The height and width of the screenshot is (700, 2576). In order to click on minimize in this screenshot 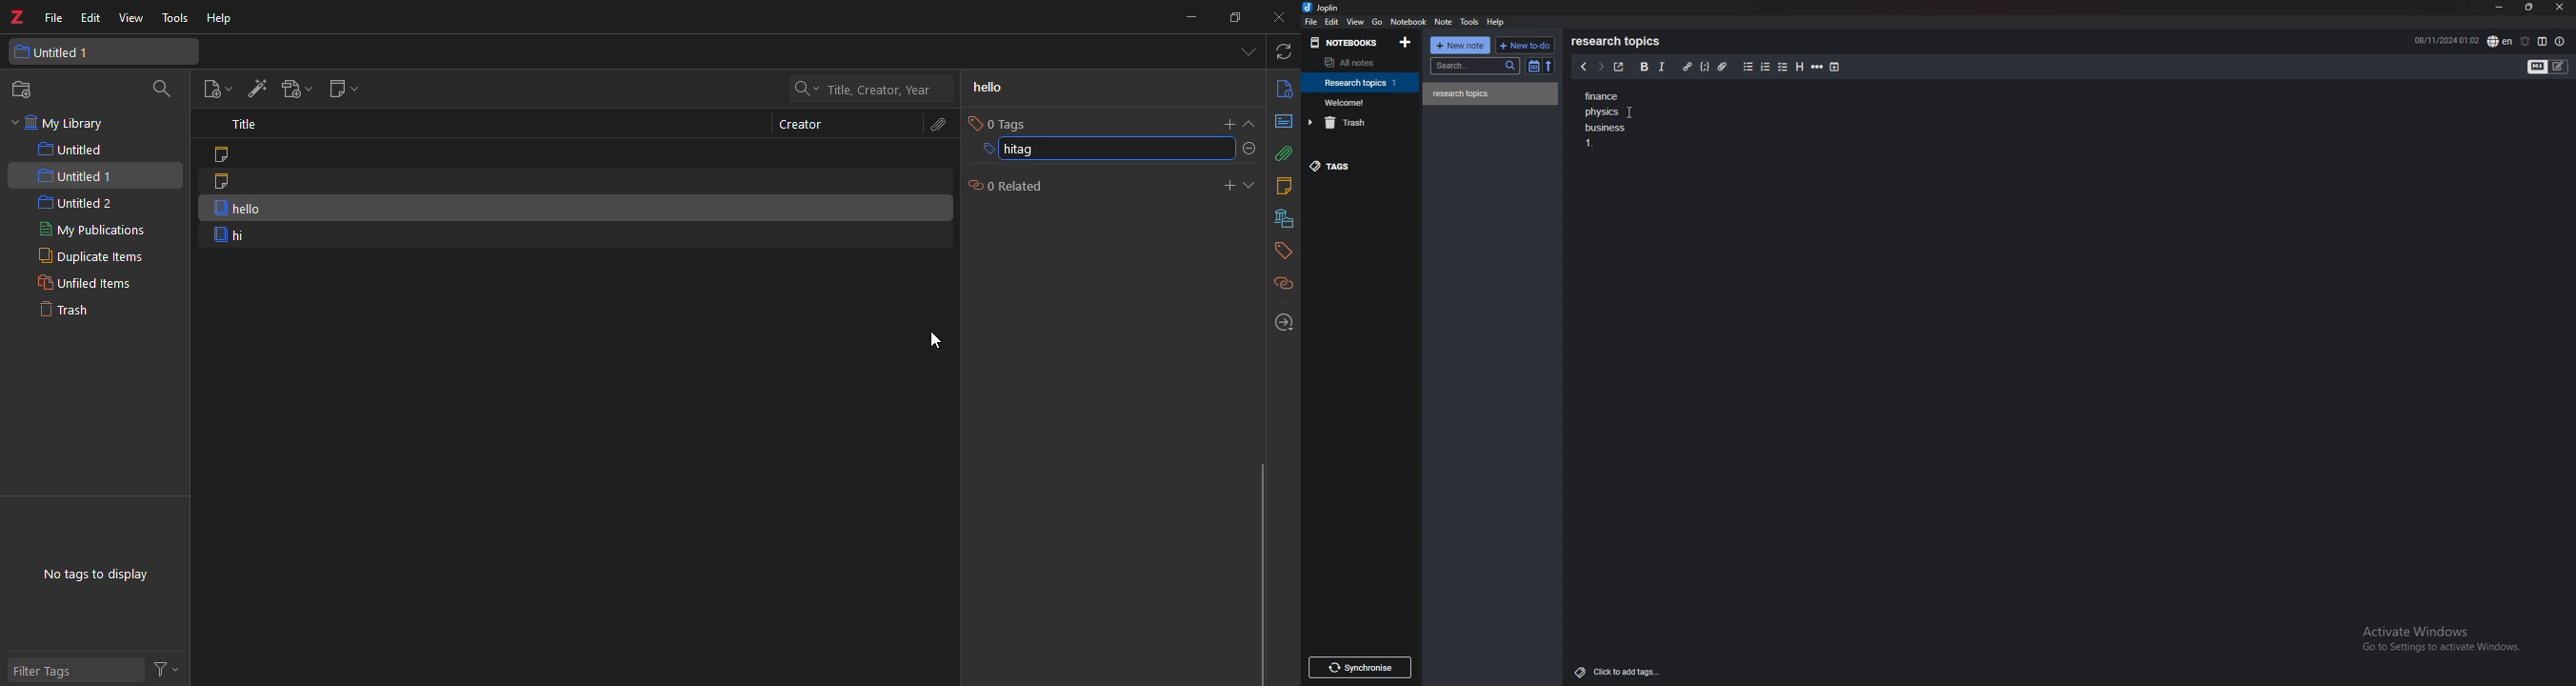, I will do `click(2499, 8)`.